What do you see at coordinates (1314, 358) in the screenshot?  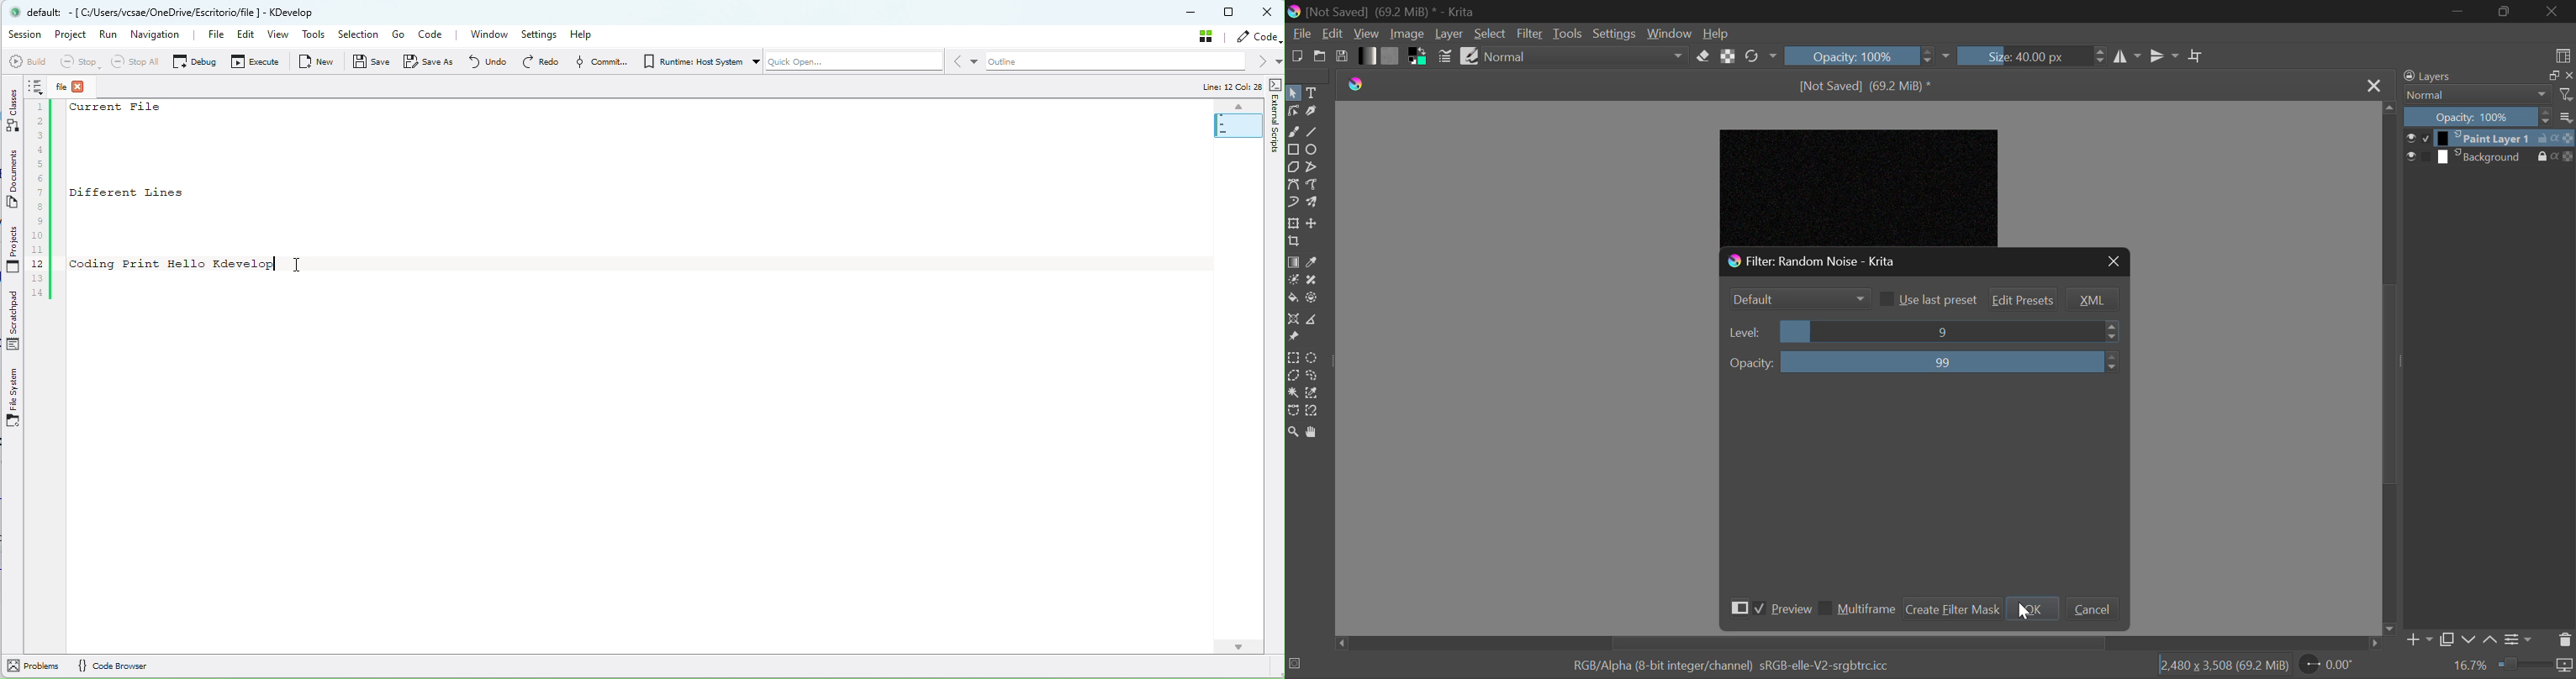 I see `Circular Selection` at bounding box center [1314, 358].